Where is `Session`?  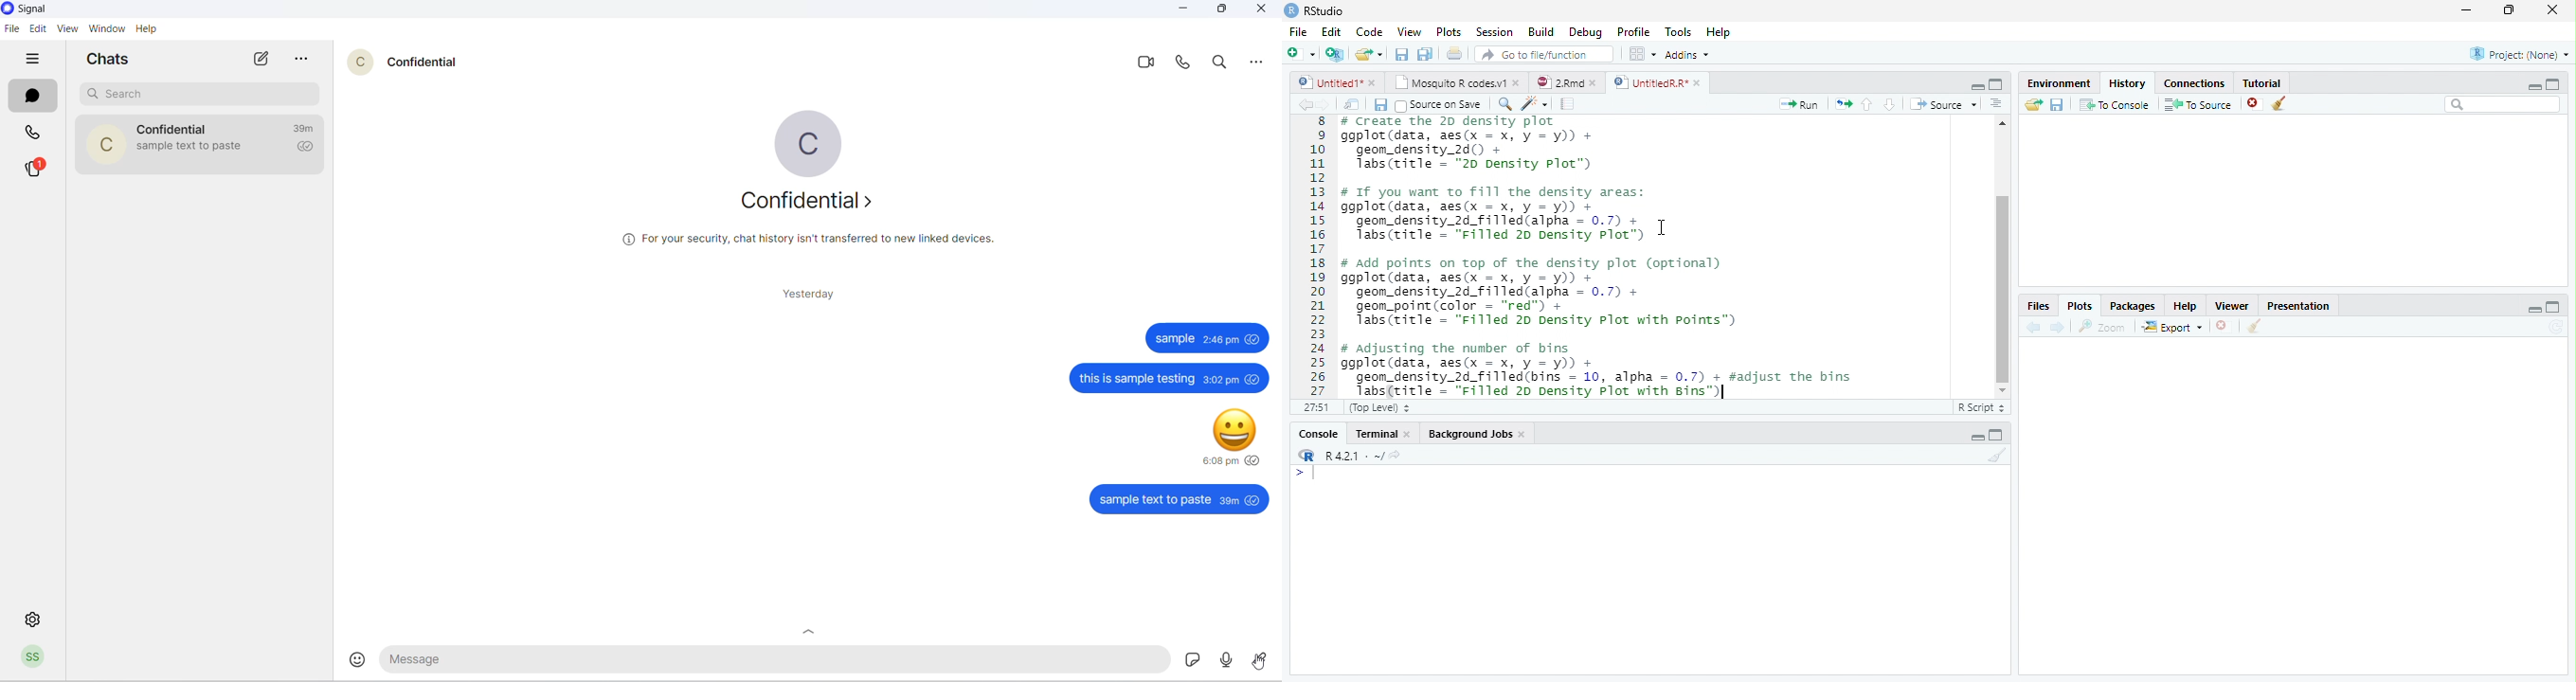 Session is located at coordinates (1495, 32).